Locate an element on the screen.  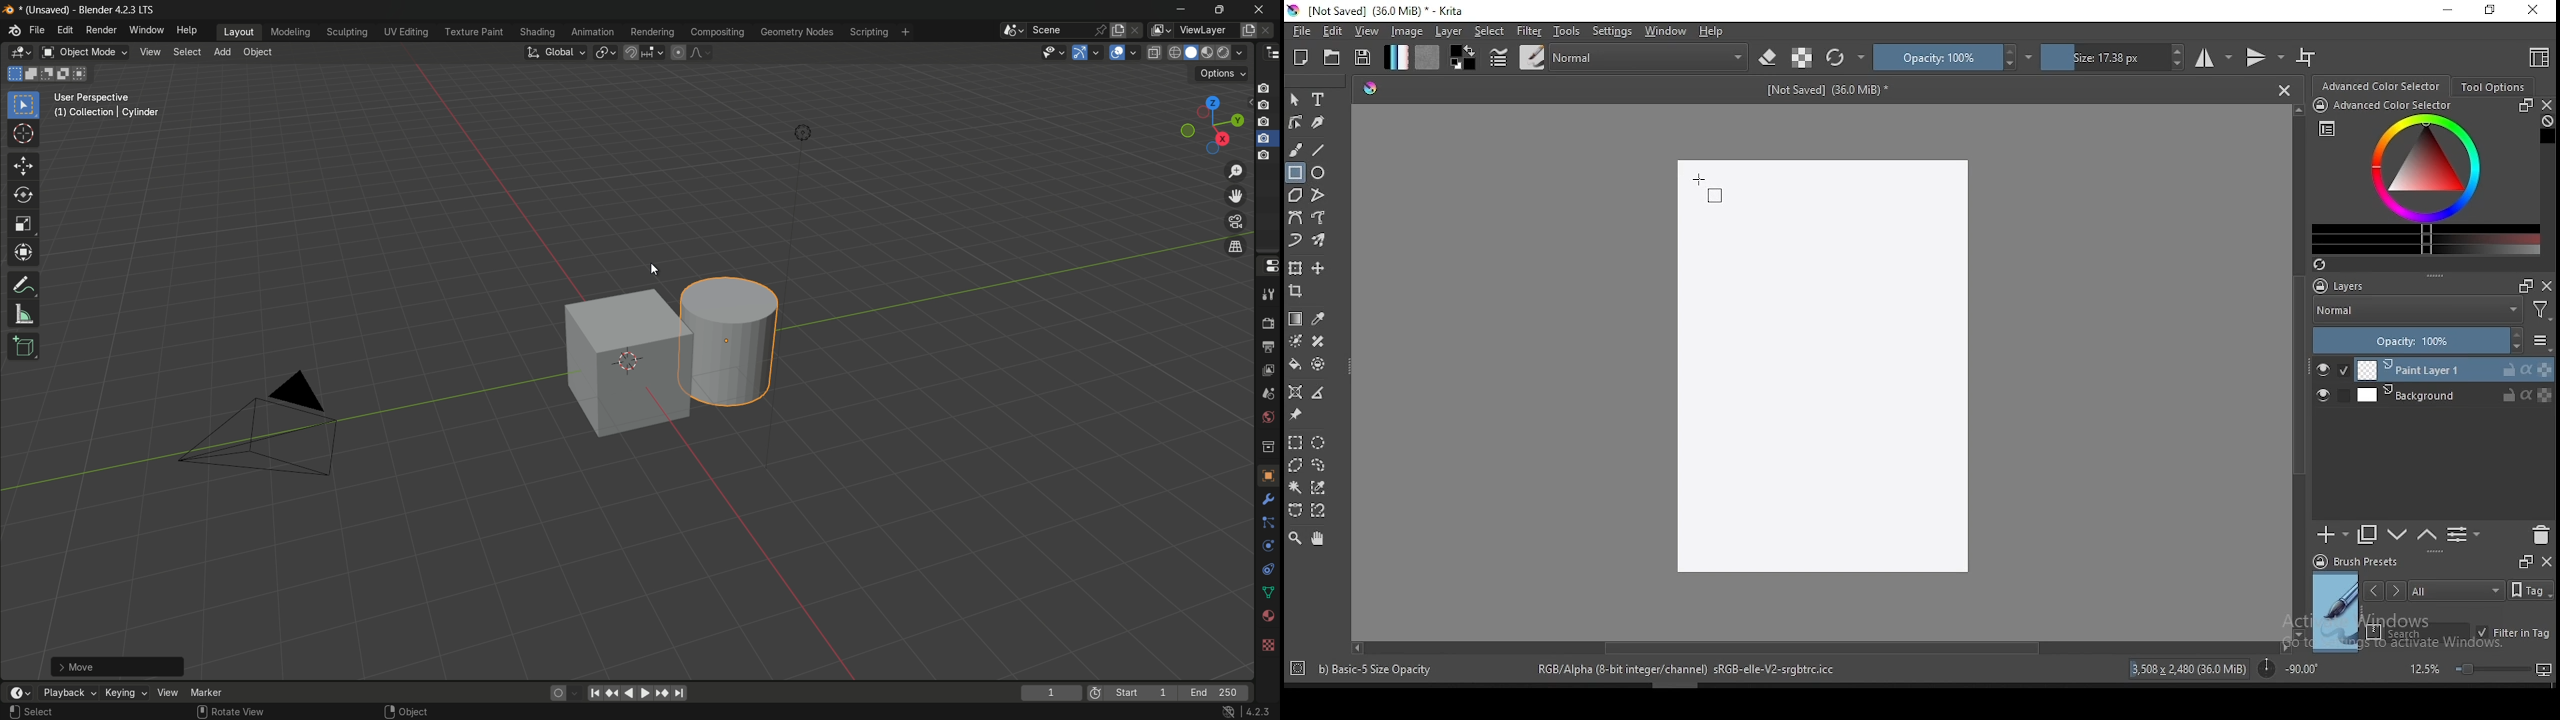
playback is located at coordinates (69, 694).